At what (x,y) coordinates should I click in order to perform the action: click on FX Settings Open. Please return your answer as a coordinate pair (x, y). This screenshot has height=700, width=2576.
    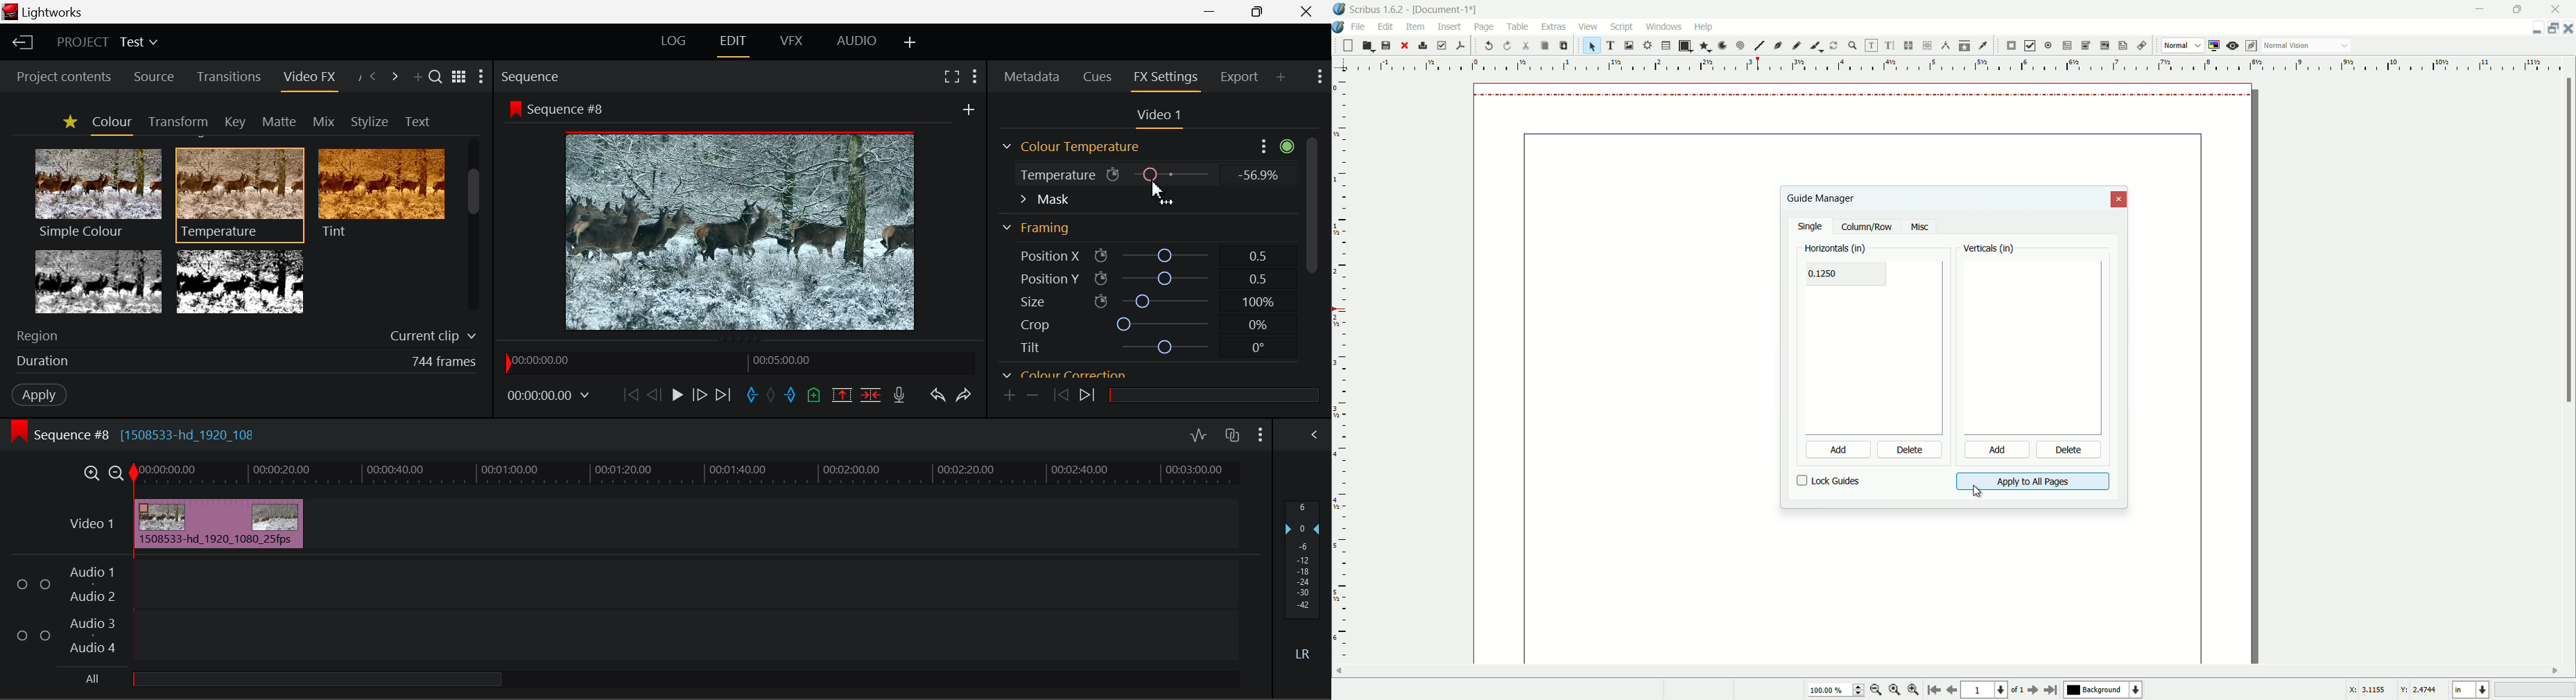
    Looking at the image, I should click on (1166, 78).